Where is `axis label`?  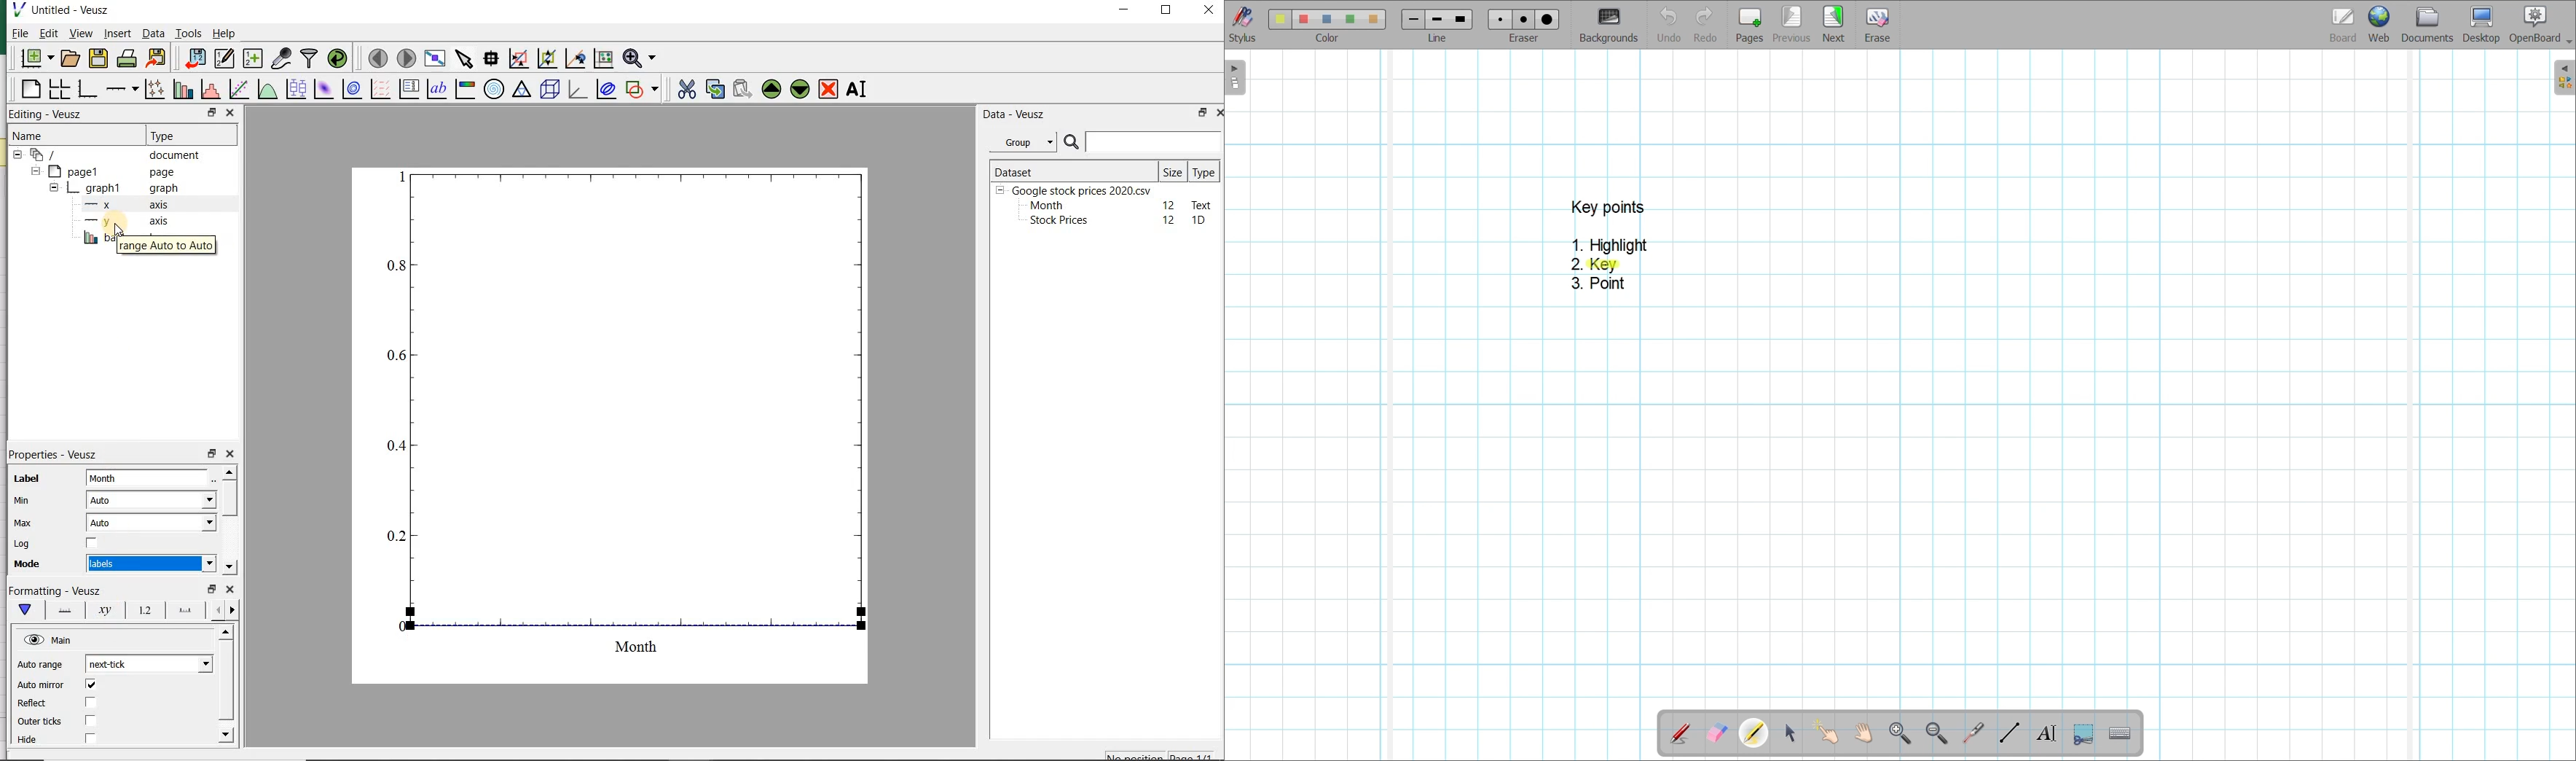
axis label is located at coordinates (106, 610).